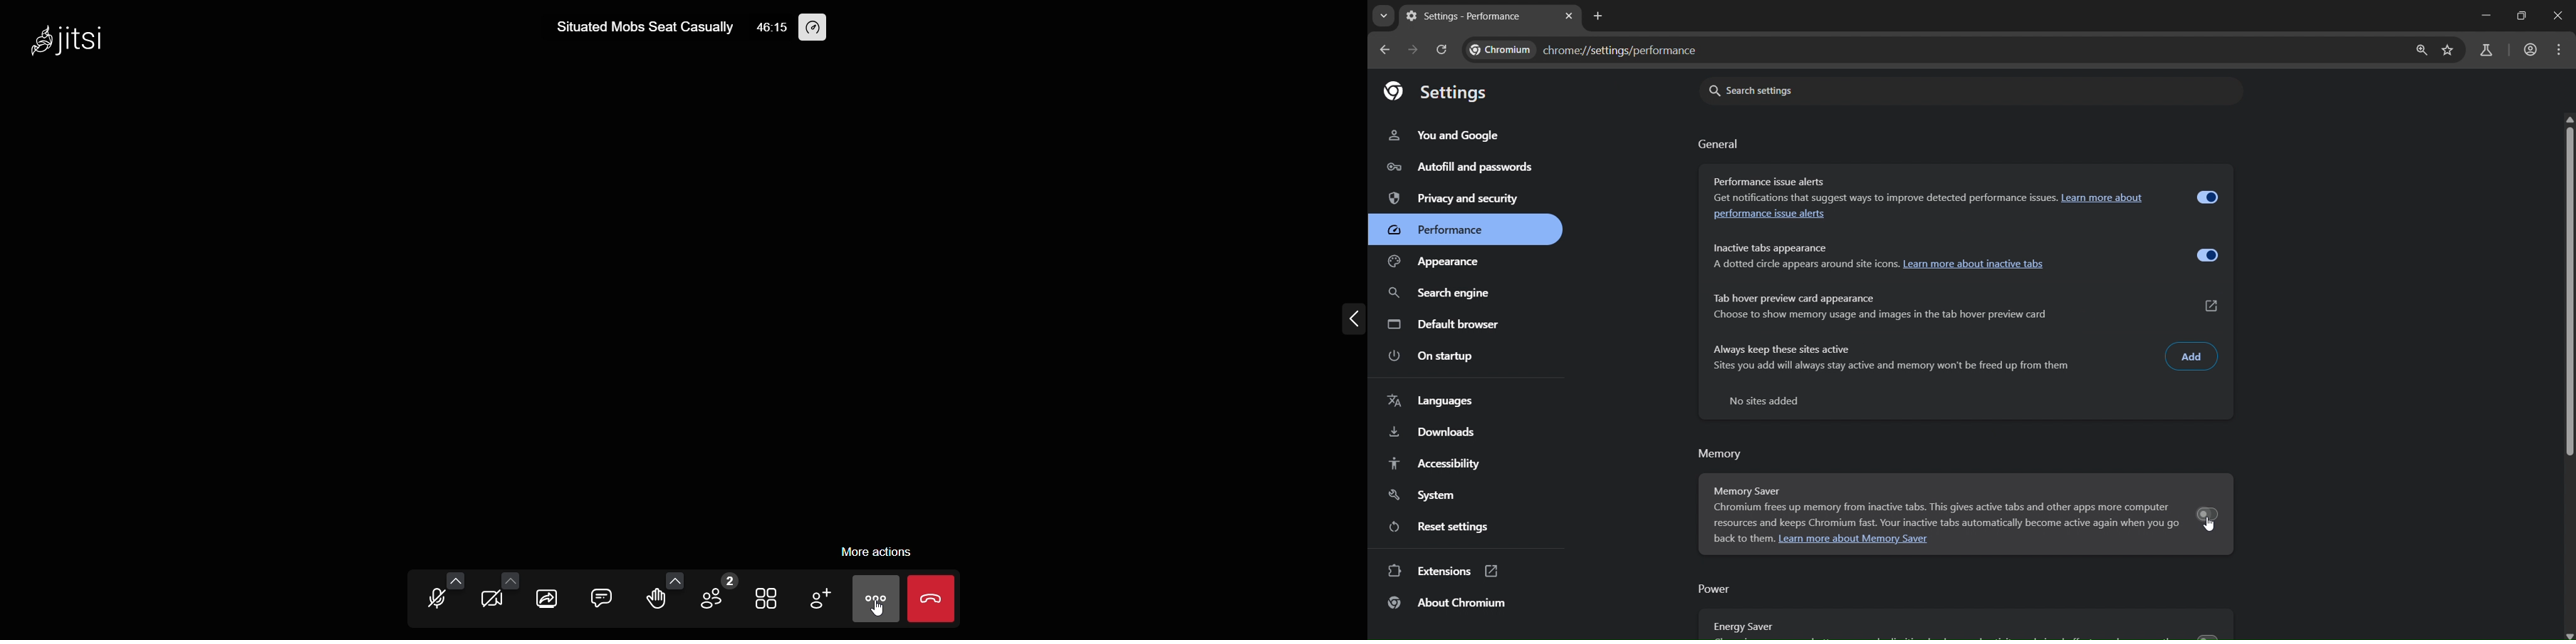 The height and width of the screenshot is (644, 2576). What do you see at coordinates (1585, 51) in the screenshot?
I see `chrome://settings/performance` at bounding box center [1585, 51].